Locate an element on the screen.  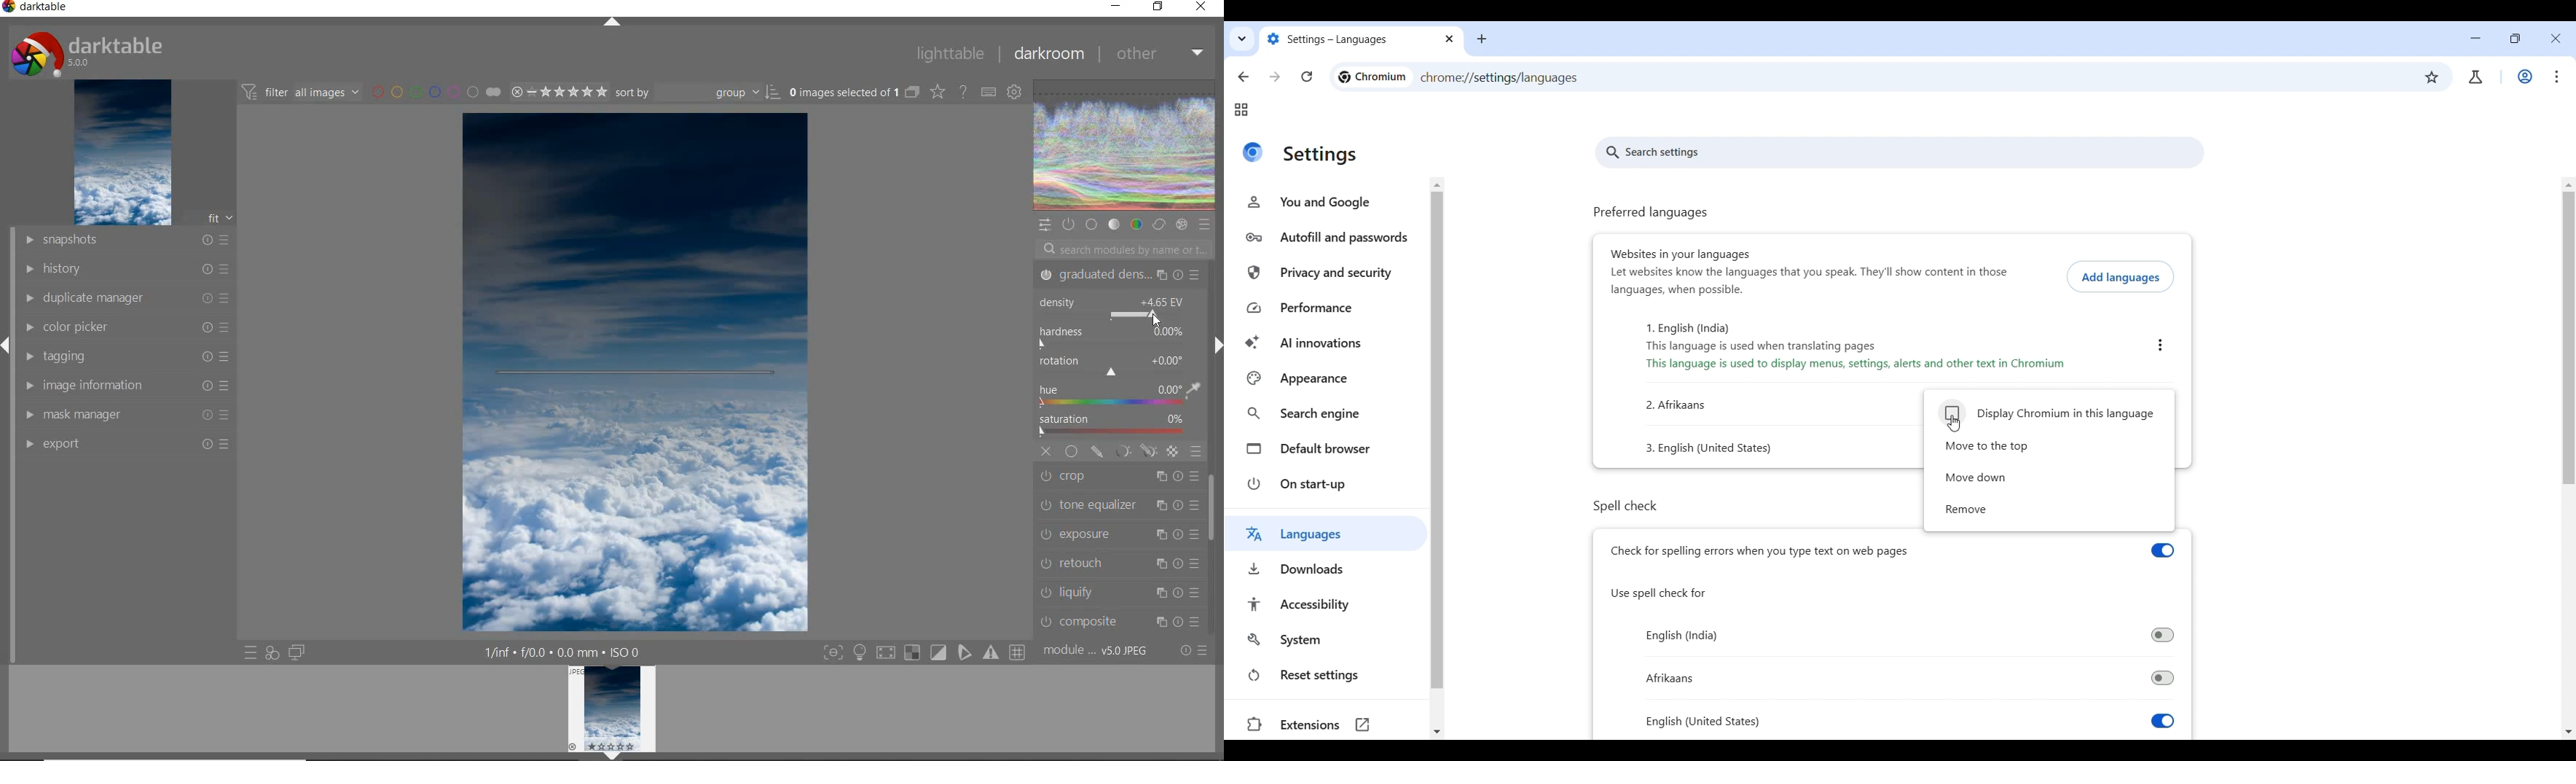
liquify is located at coordinates (1123, 591).